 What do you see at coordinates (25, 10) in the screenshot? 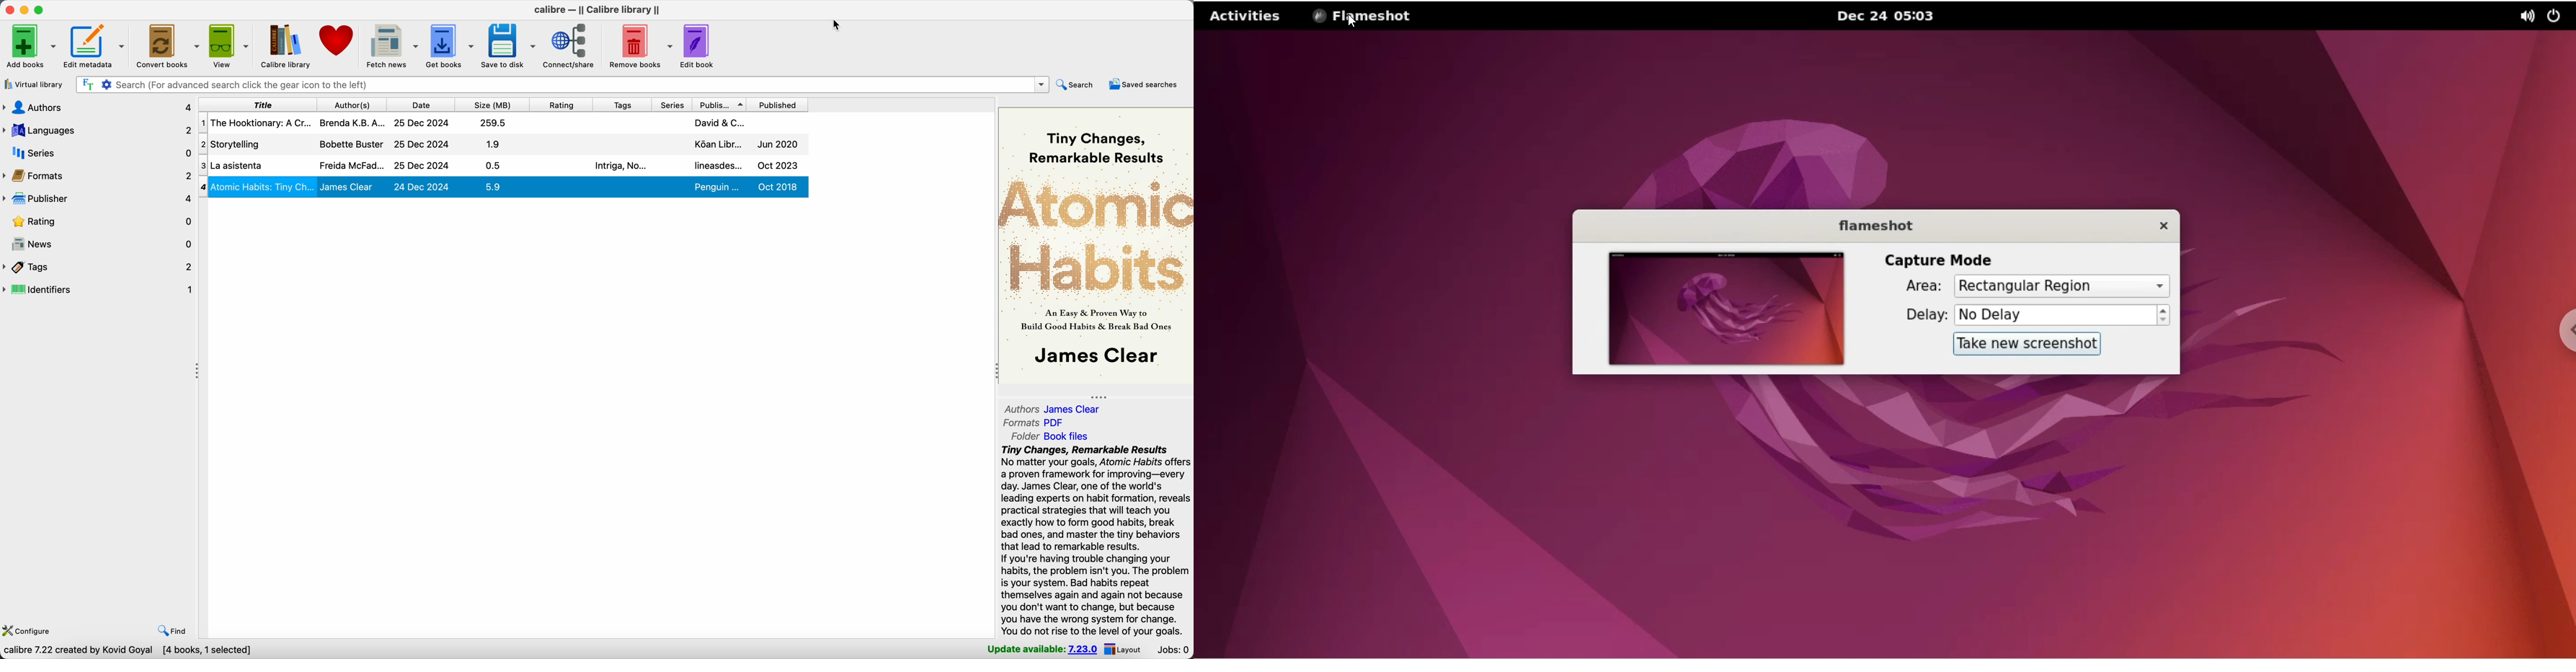
I see `minimize` at bounding box center [25, 10].